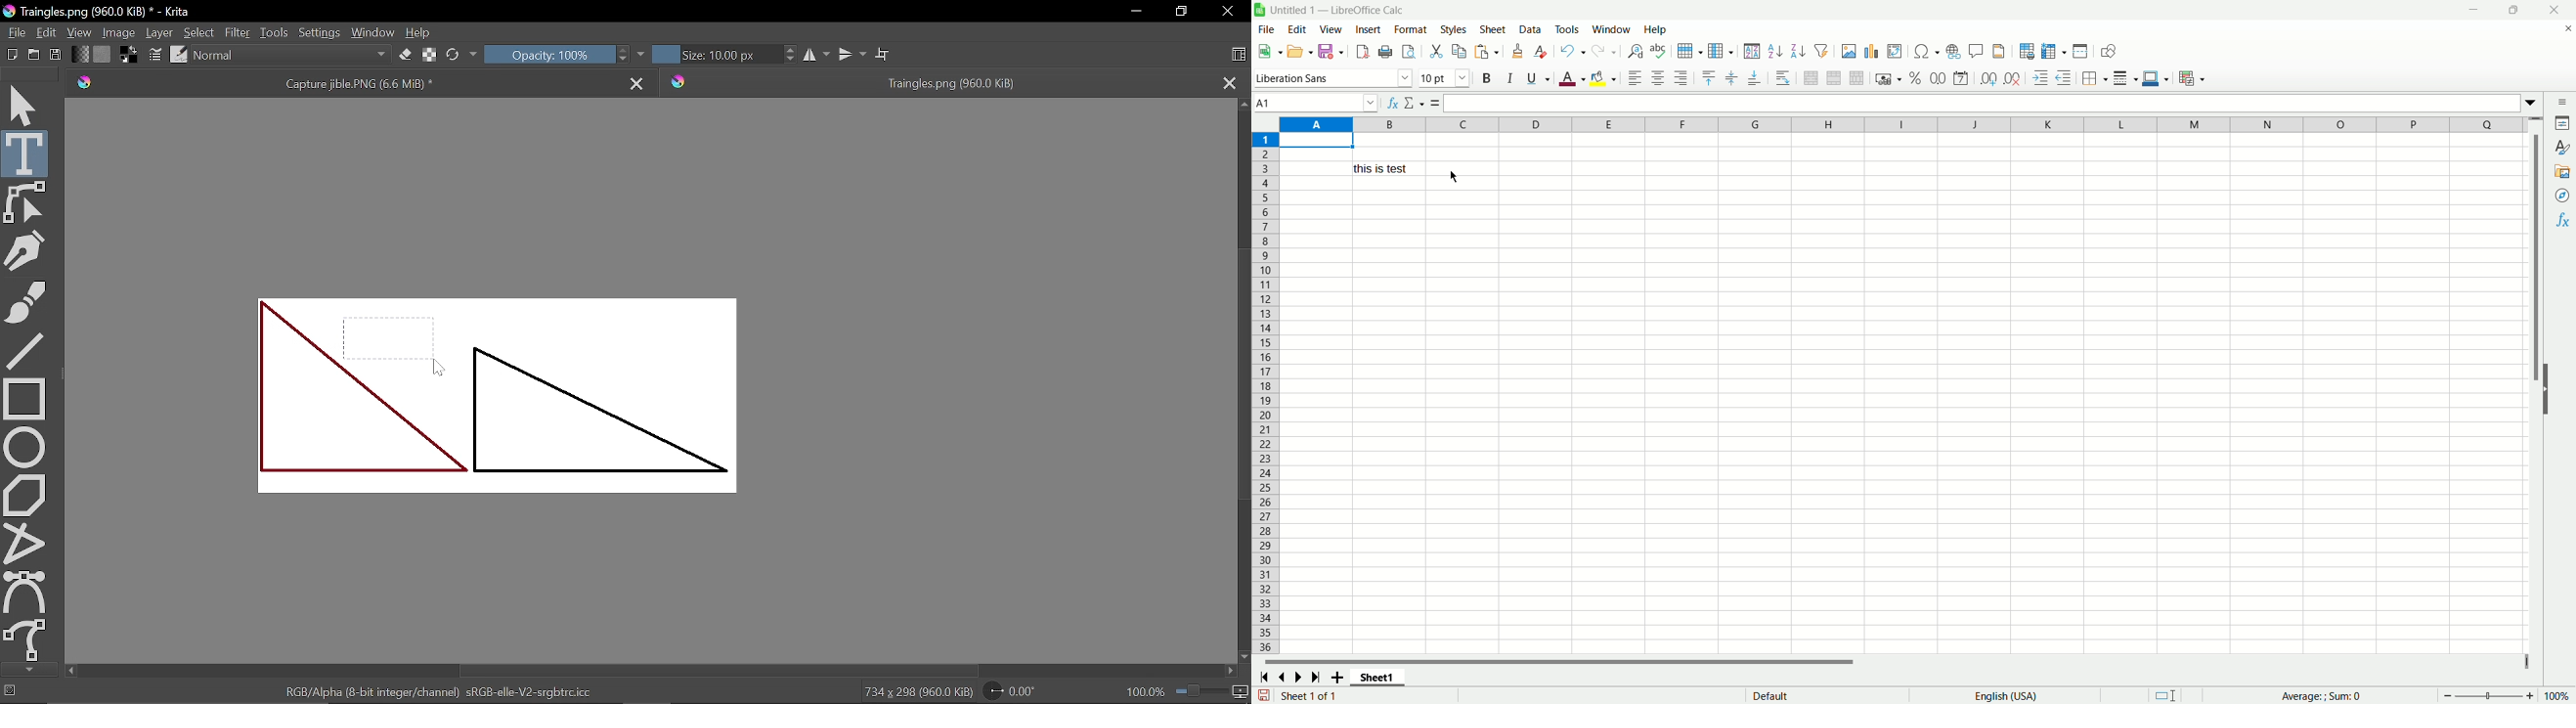  I want to click on tab, so click(937, 81).